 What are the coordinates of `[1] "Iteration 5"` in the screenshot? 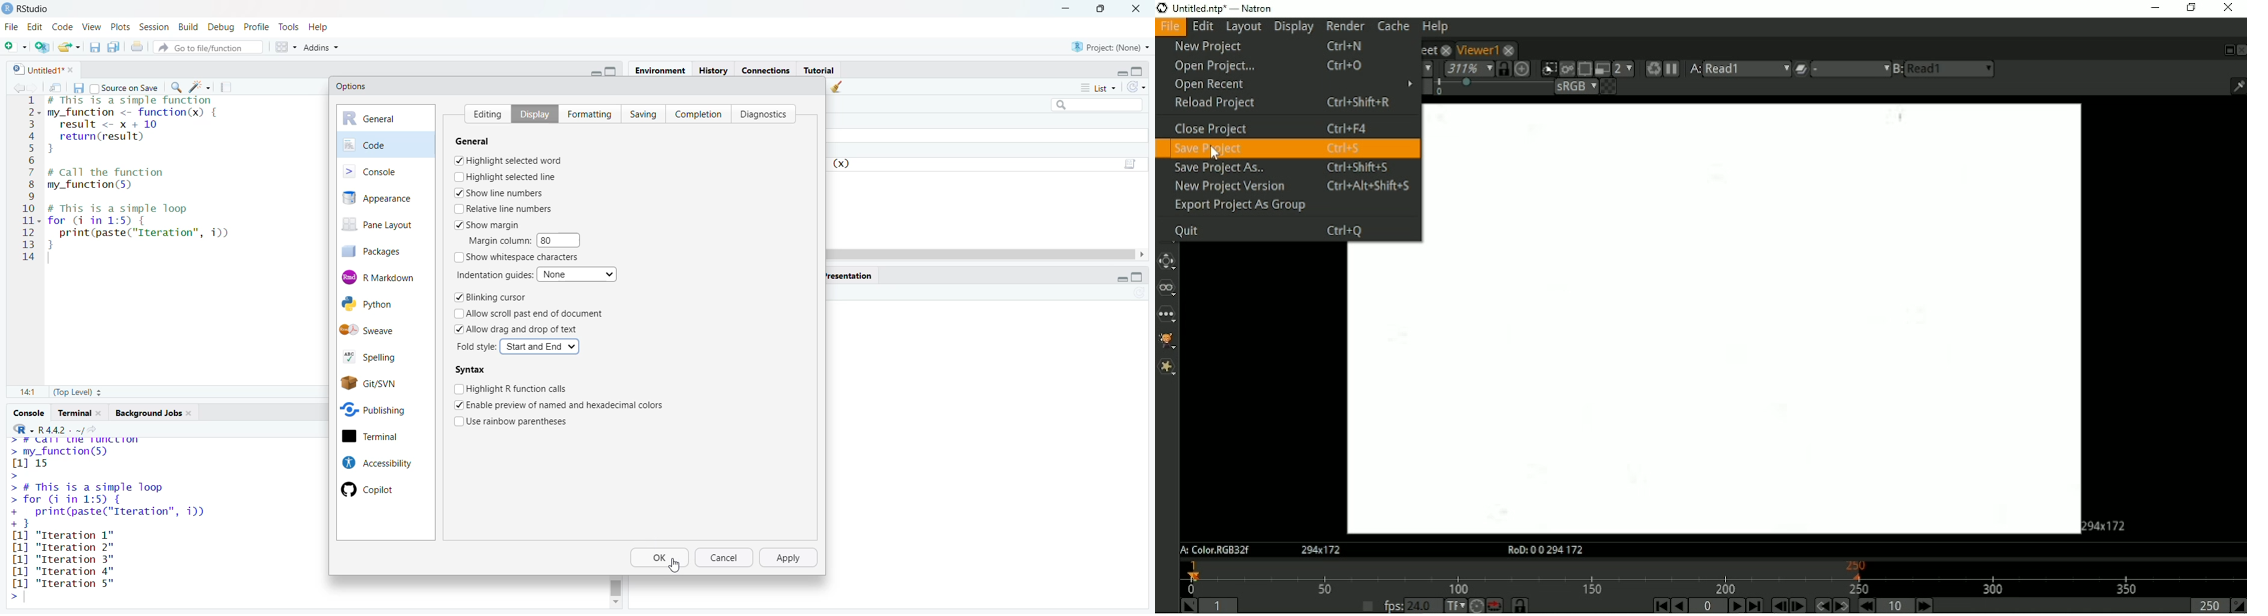 It's located at (61, 583).